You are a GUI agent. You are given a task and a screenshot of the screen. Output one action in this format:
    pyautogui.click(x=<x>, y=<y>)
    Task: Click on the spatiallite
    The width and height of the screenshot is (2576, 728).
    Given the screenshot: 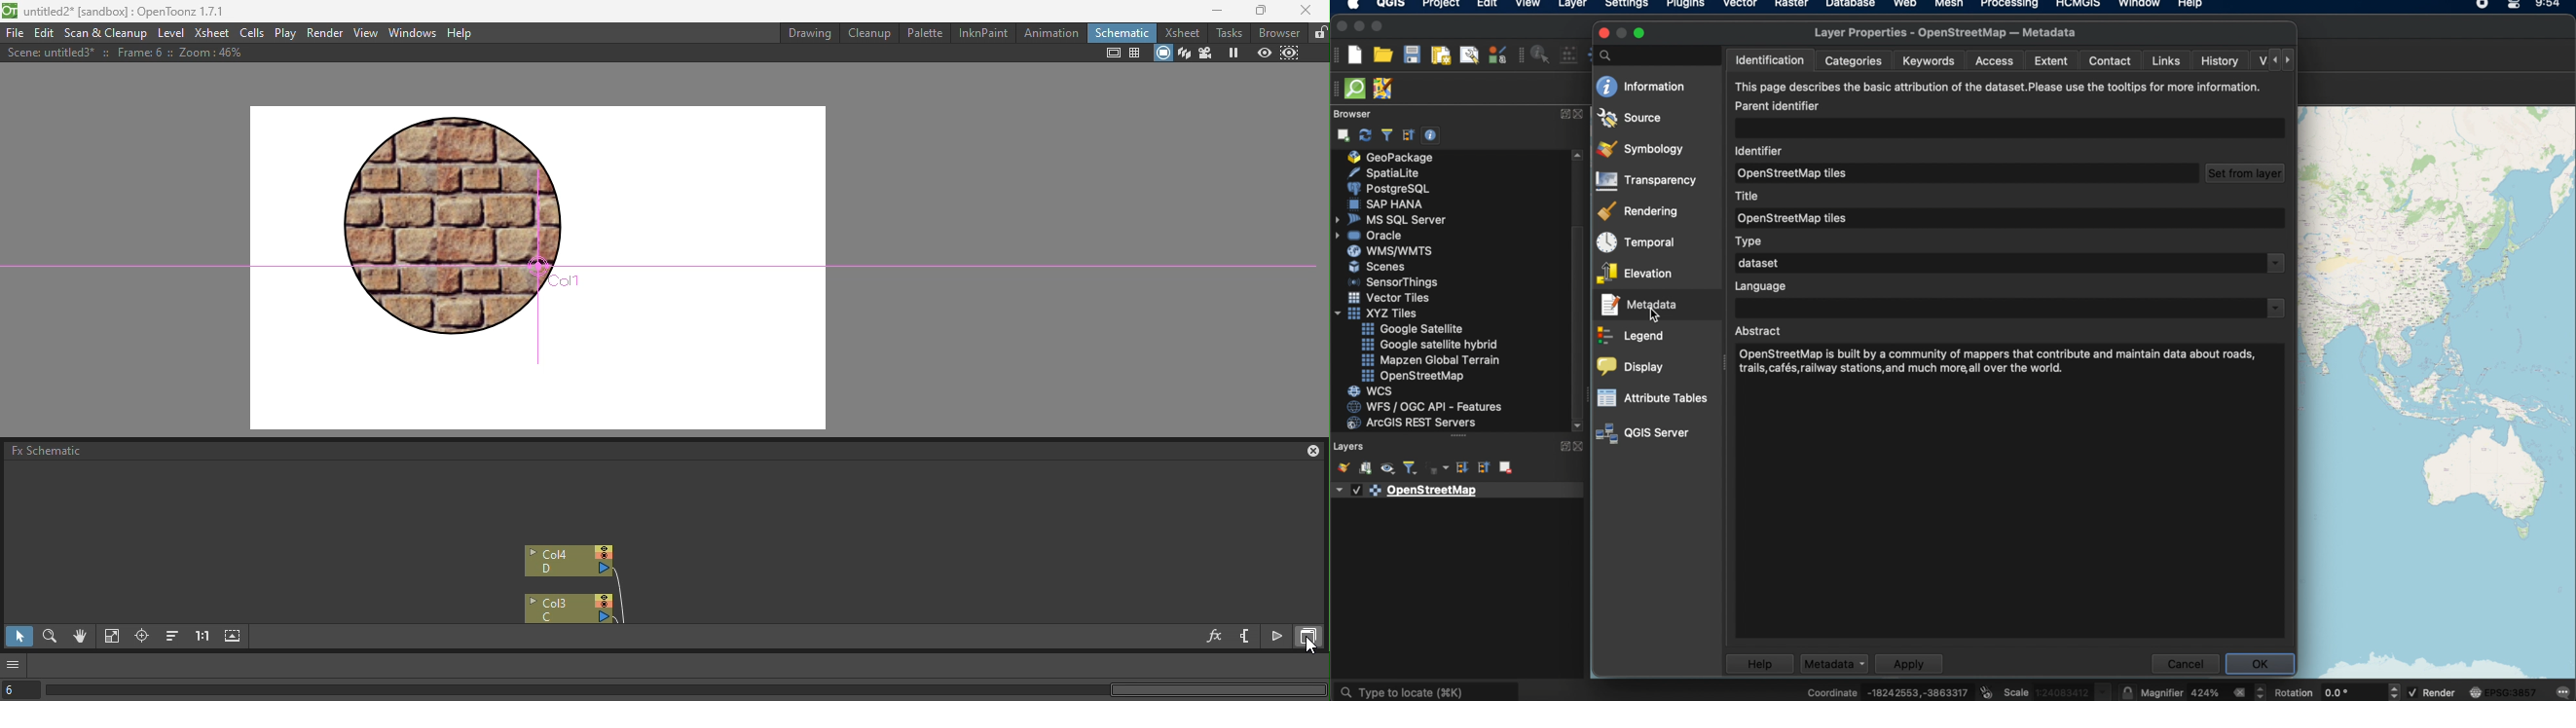 What is the action you would take?
    pyautogui.click(x=1394, y=173)
    